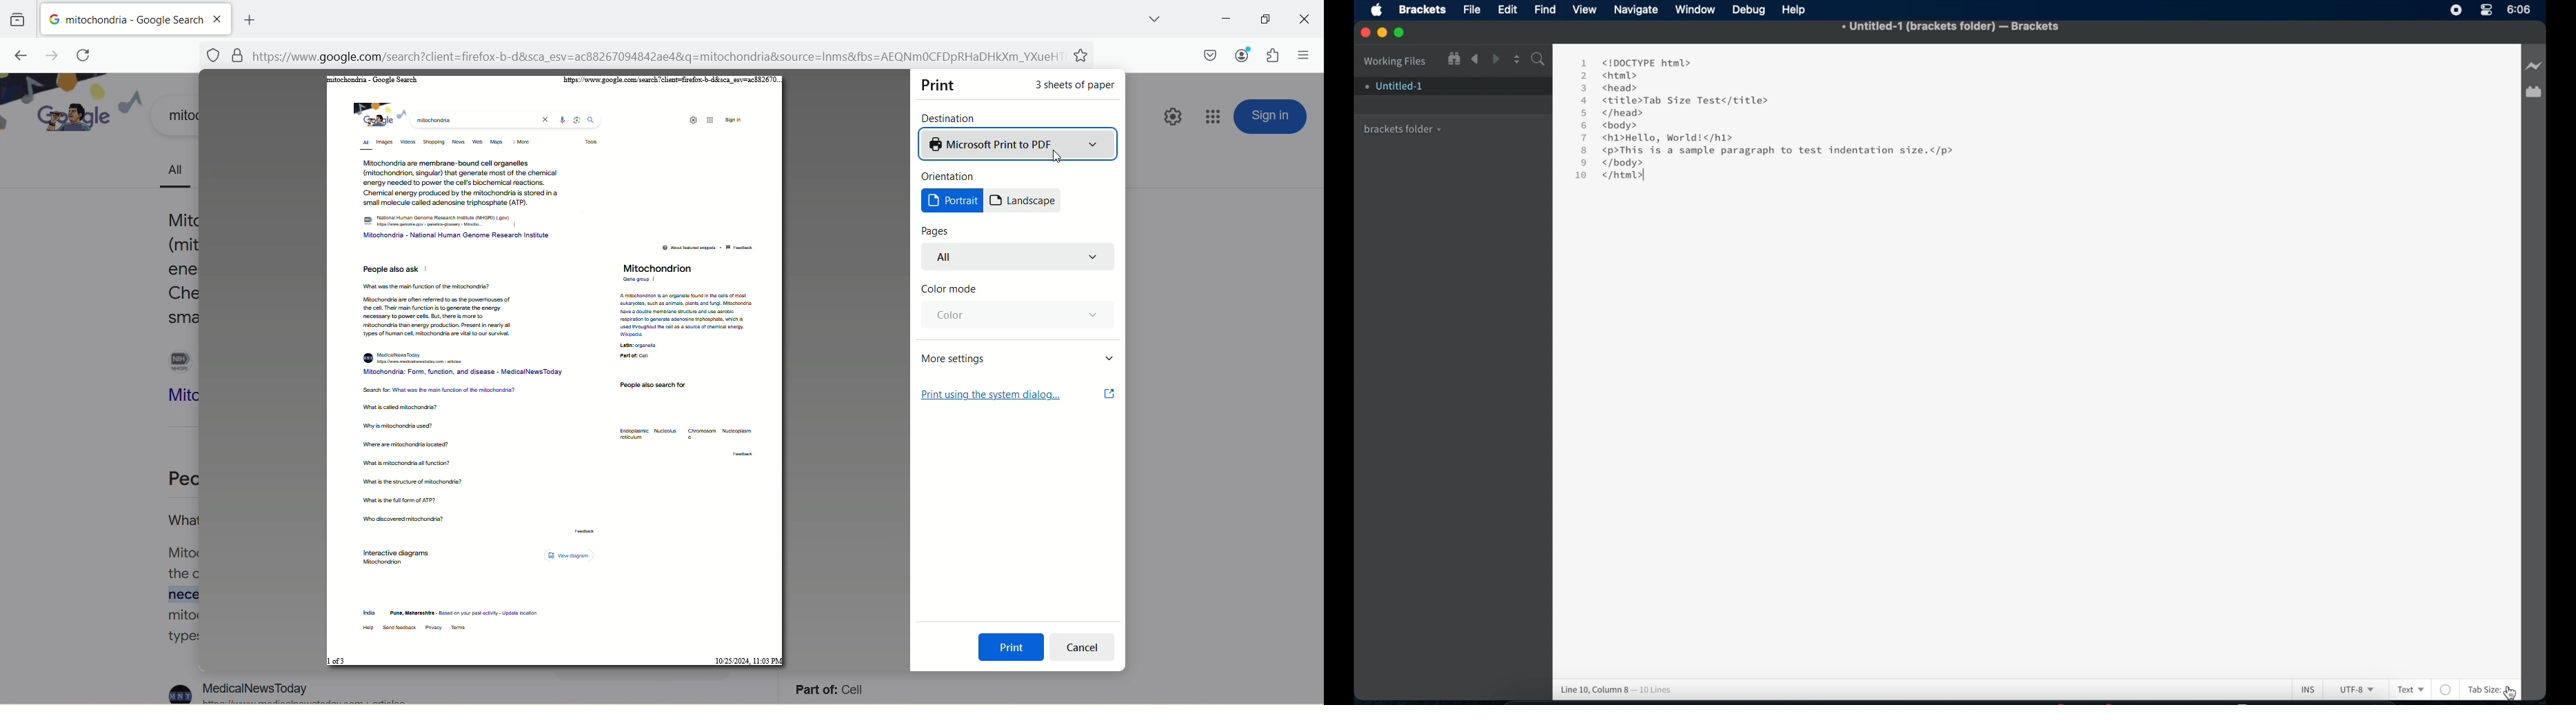 The image size is (2576, 728). What do you see at coordinates (1302, 19) in the screenshot?
I see `close` at bounding box center [1302, 19].